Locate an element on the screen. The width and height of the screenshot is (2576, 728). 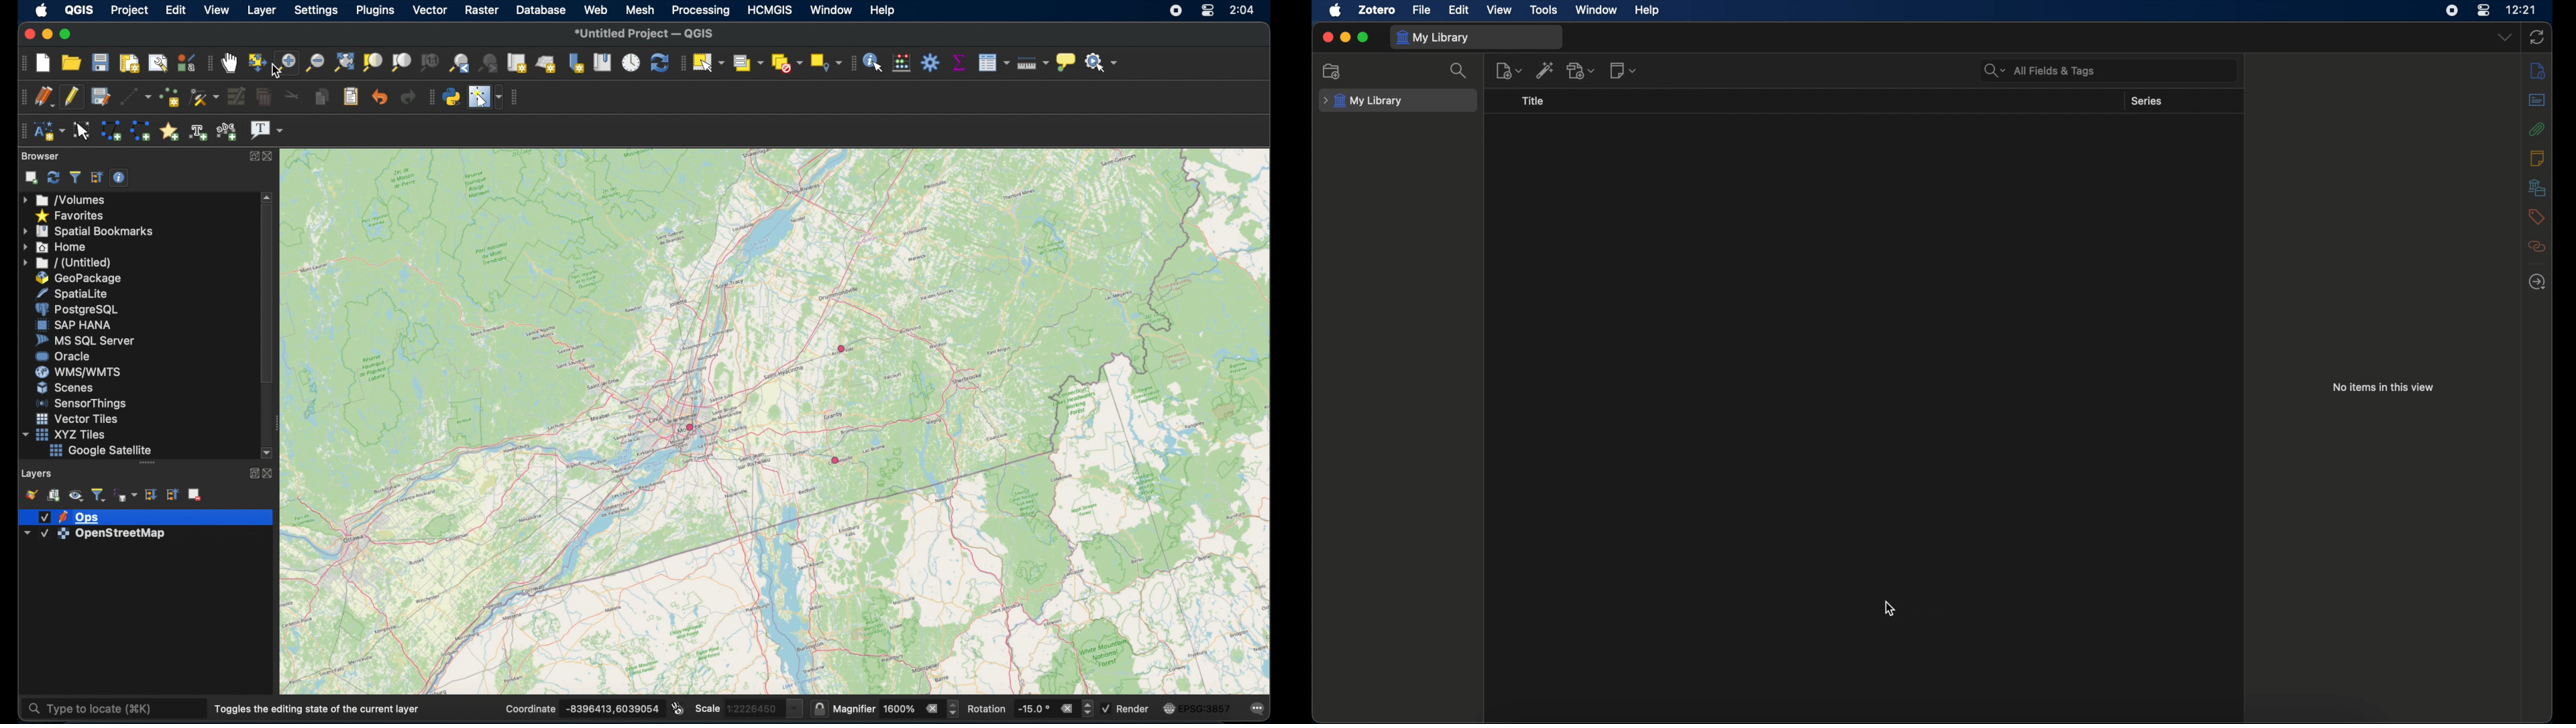
untitled project QGIS is located at coordinates (649, 33).